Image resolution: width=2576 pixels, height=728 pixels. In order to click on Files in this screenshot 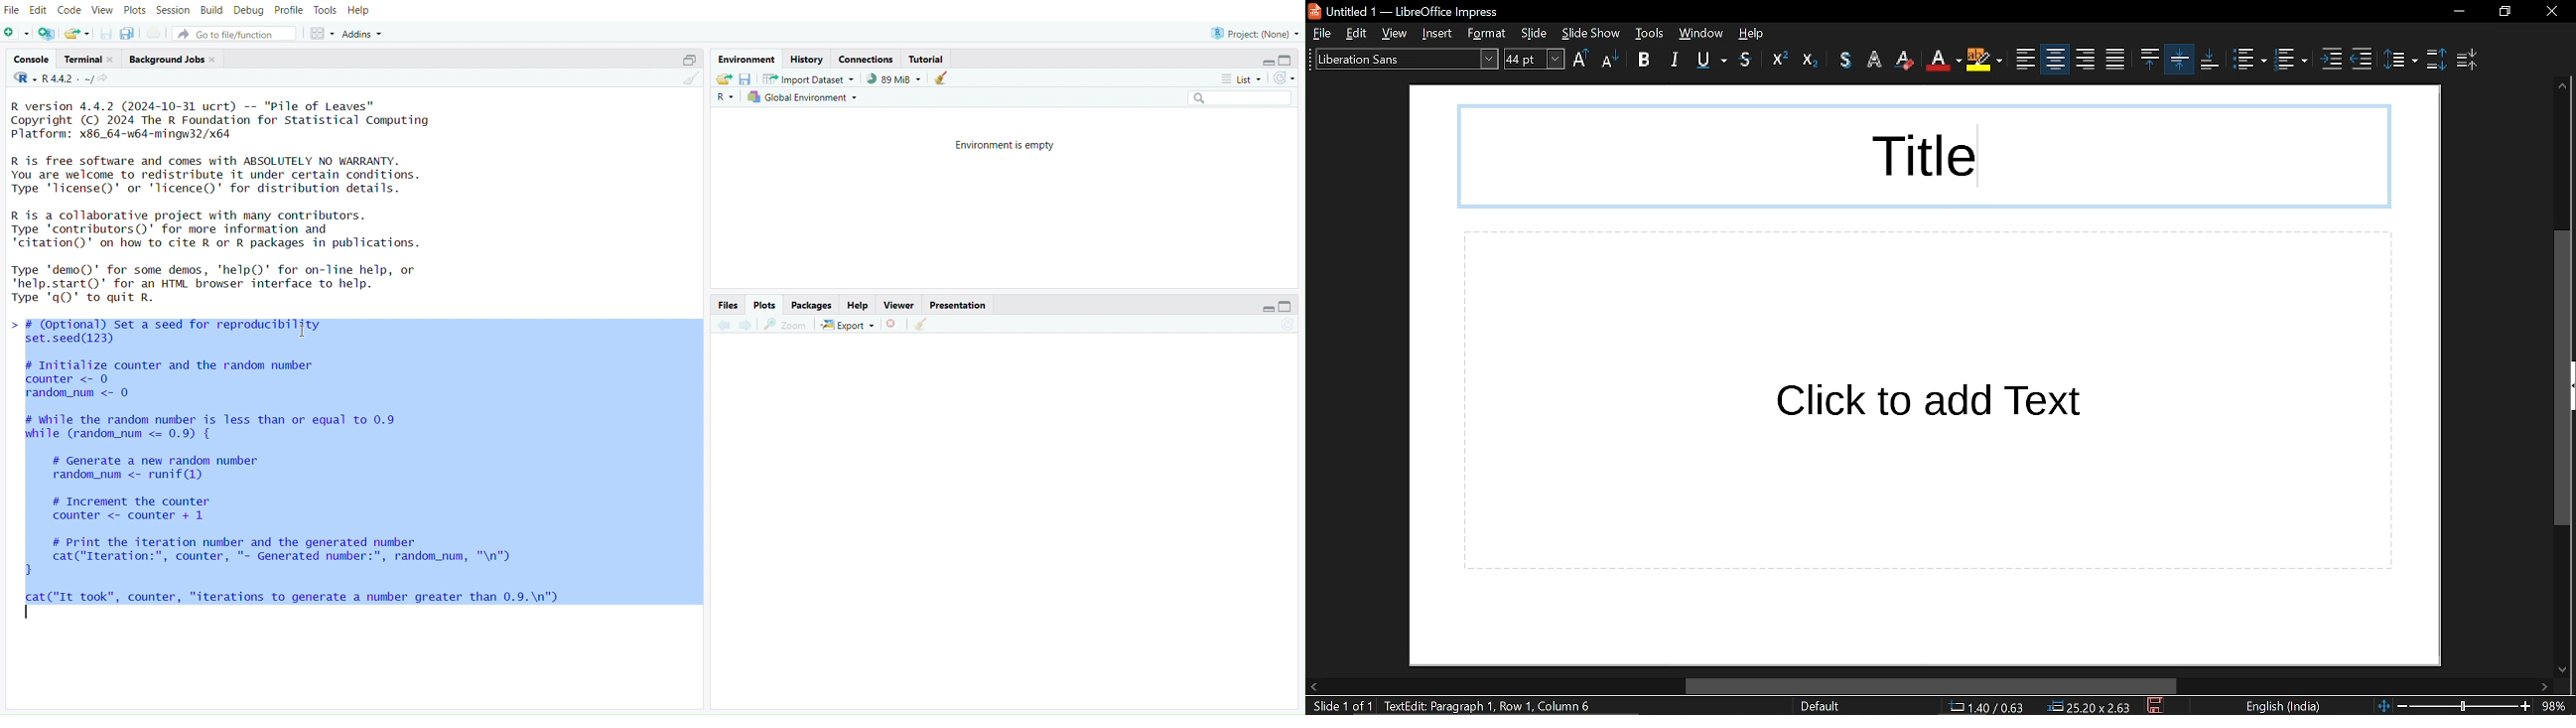, I will do `click(730, 304)`.